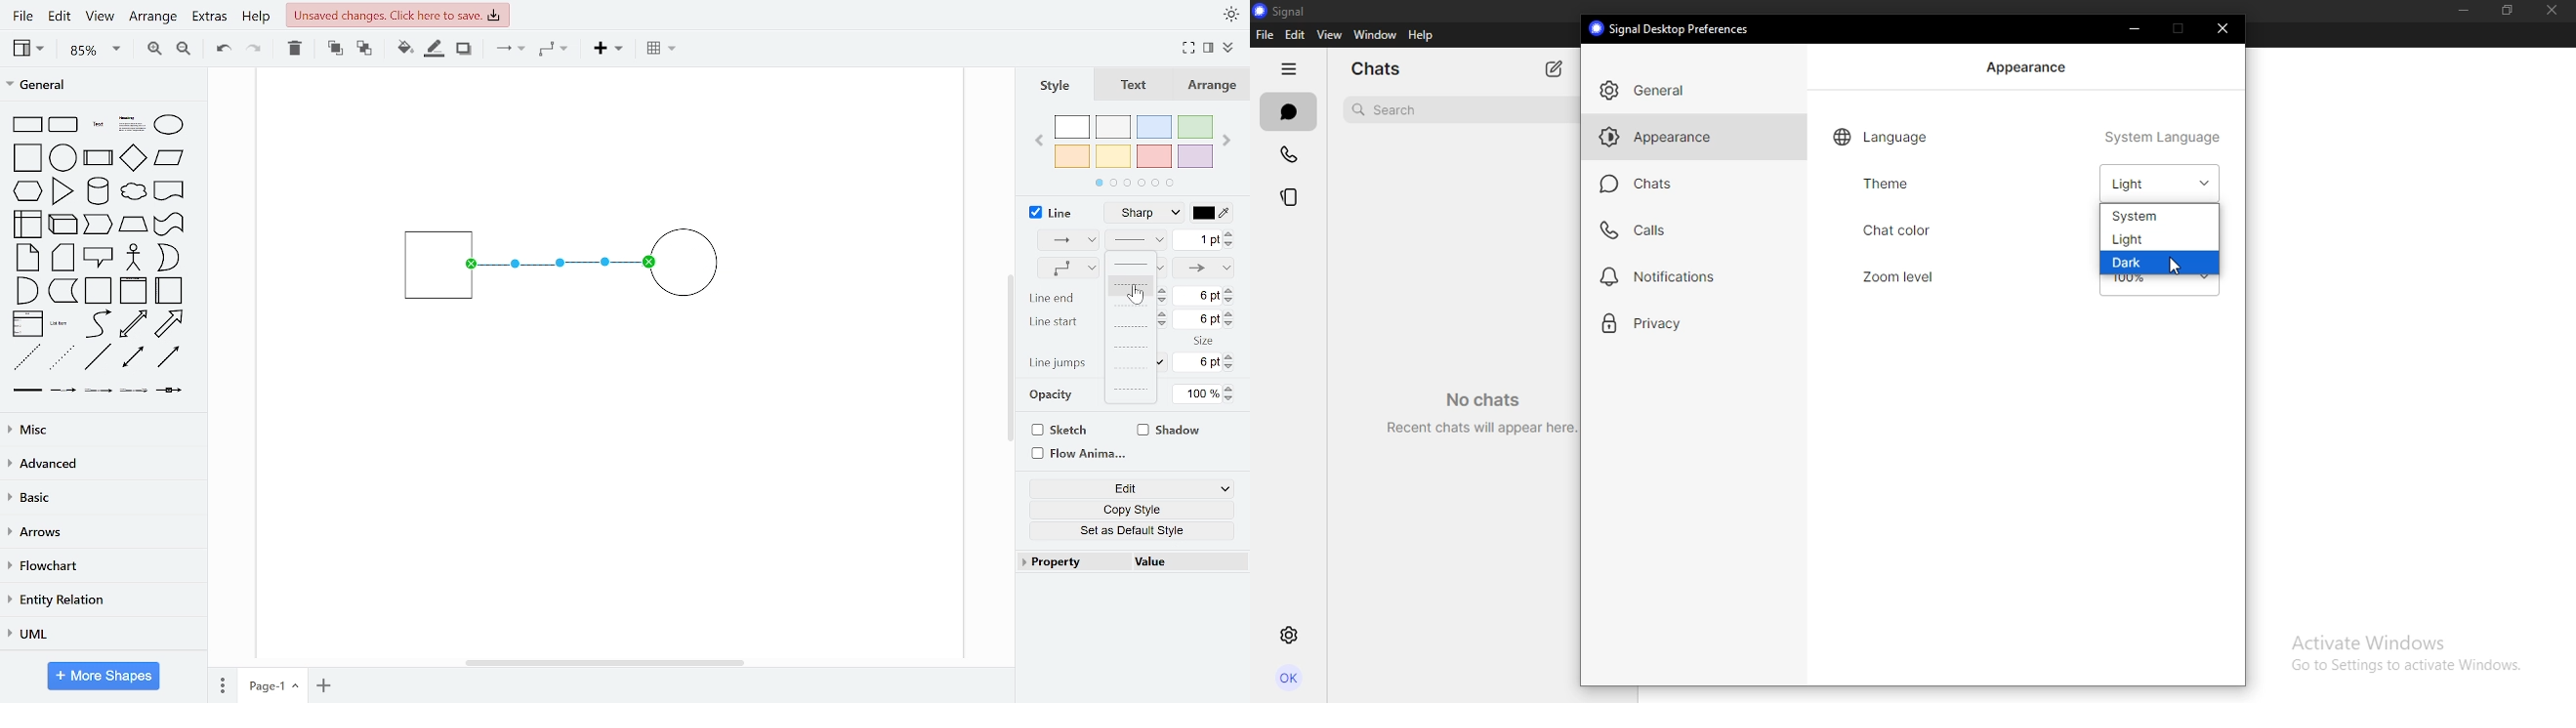 This screenshot has height=728, width=2576. Describe the element at coordinates (99, 635) in the screenshot. I see `UML` at that location.